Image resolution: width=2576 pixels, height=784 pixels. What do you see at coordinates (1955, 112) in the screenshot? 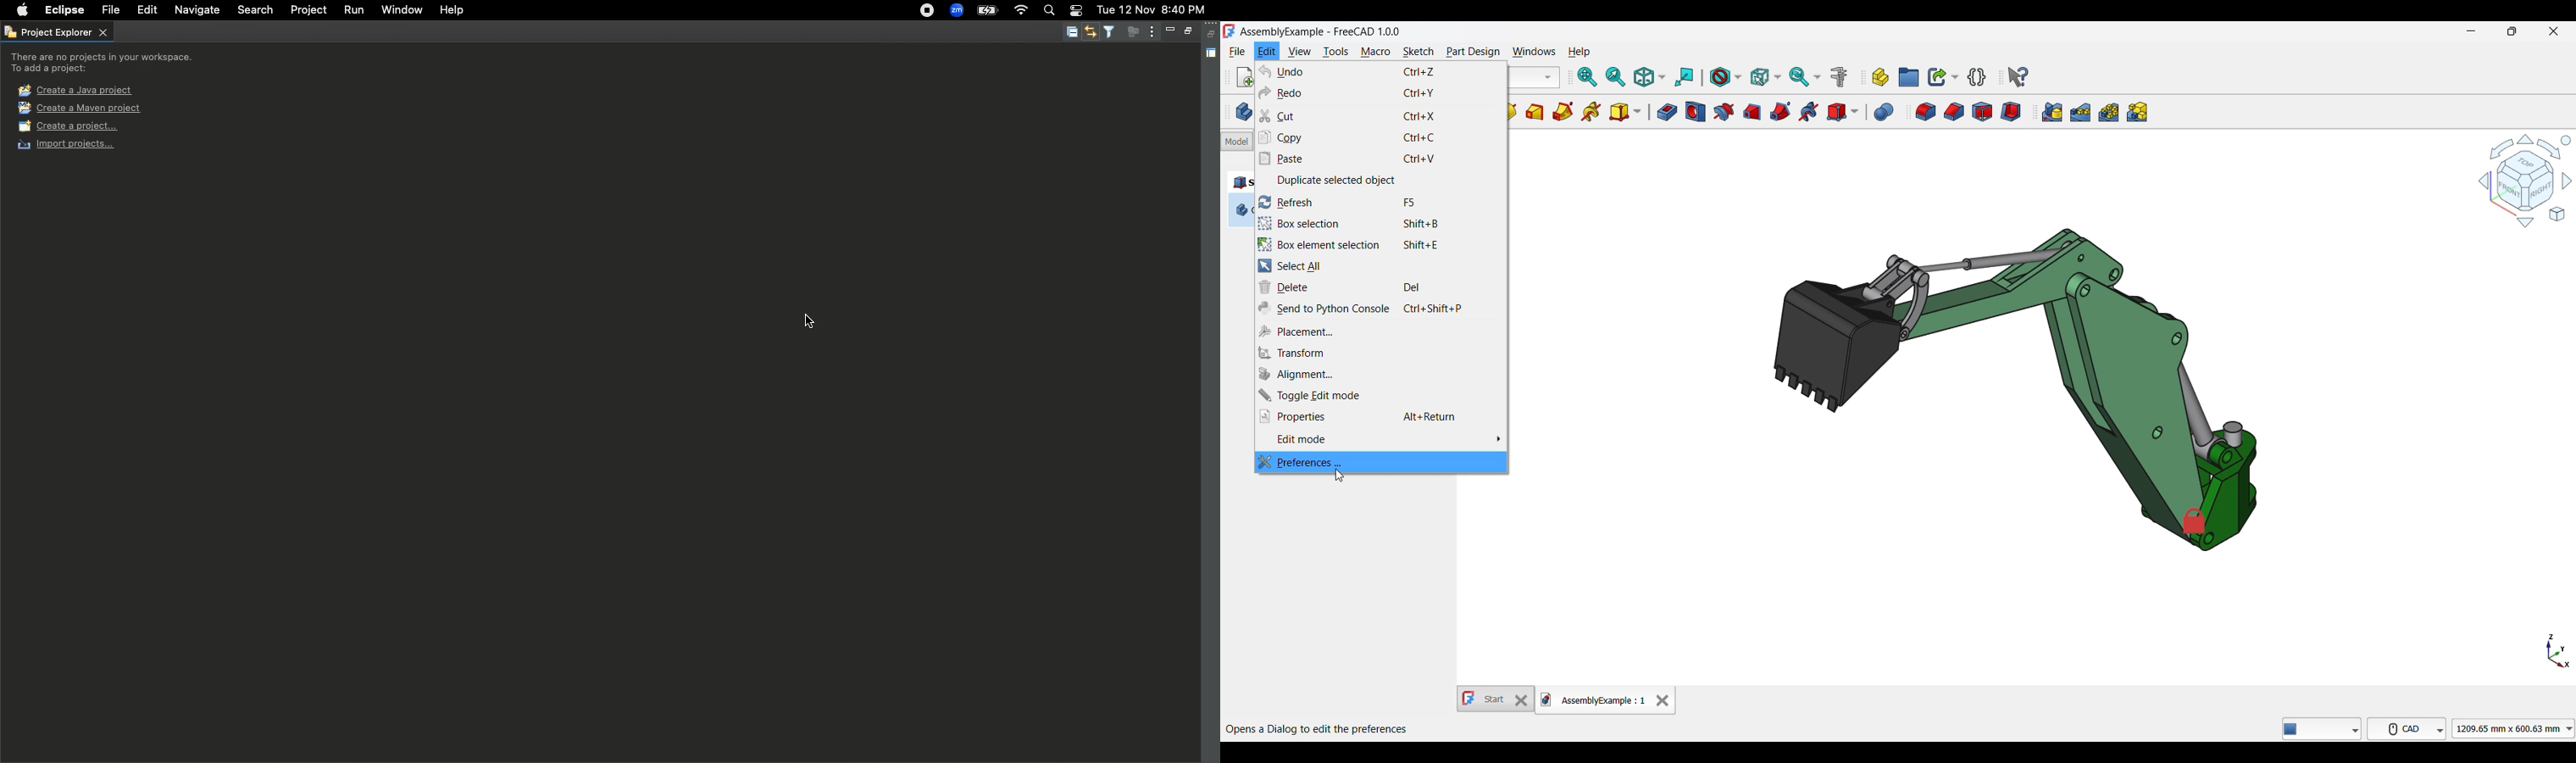
I see `Chamfer` at bounding box center [1955, 112].